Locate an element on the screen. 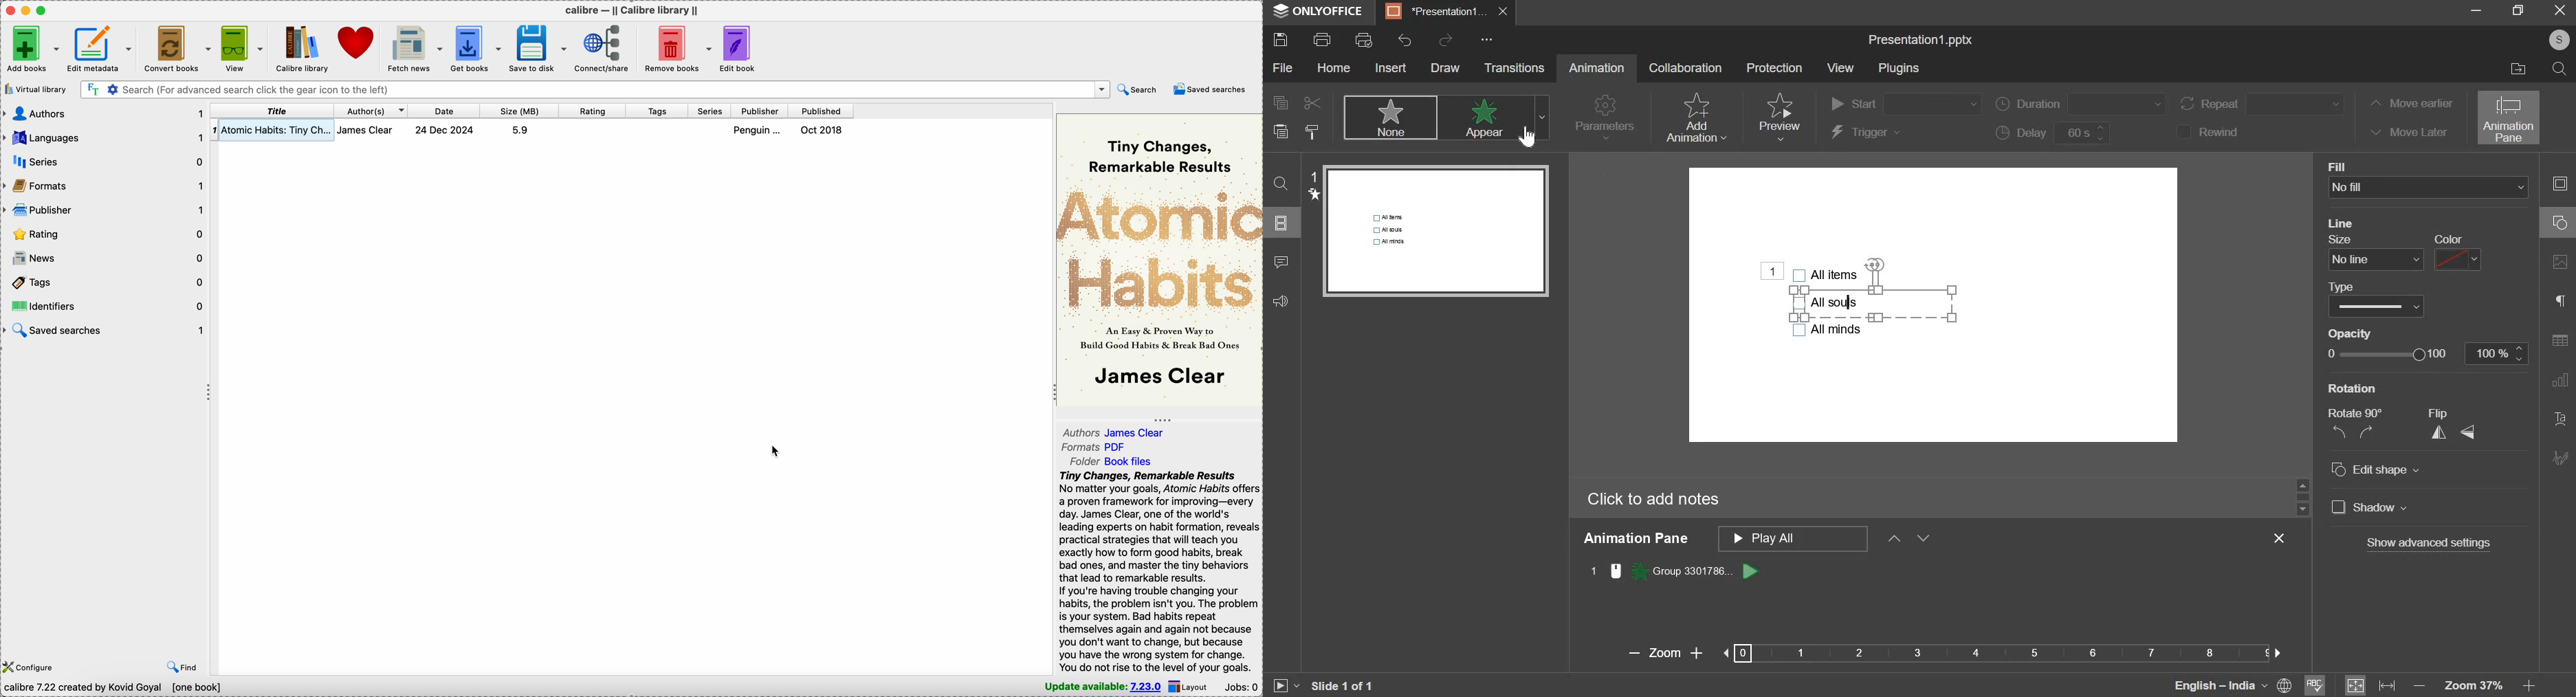 The image size is (2576, 700). Calibre library is located at coordinates (302, 48).